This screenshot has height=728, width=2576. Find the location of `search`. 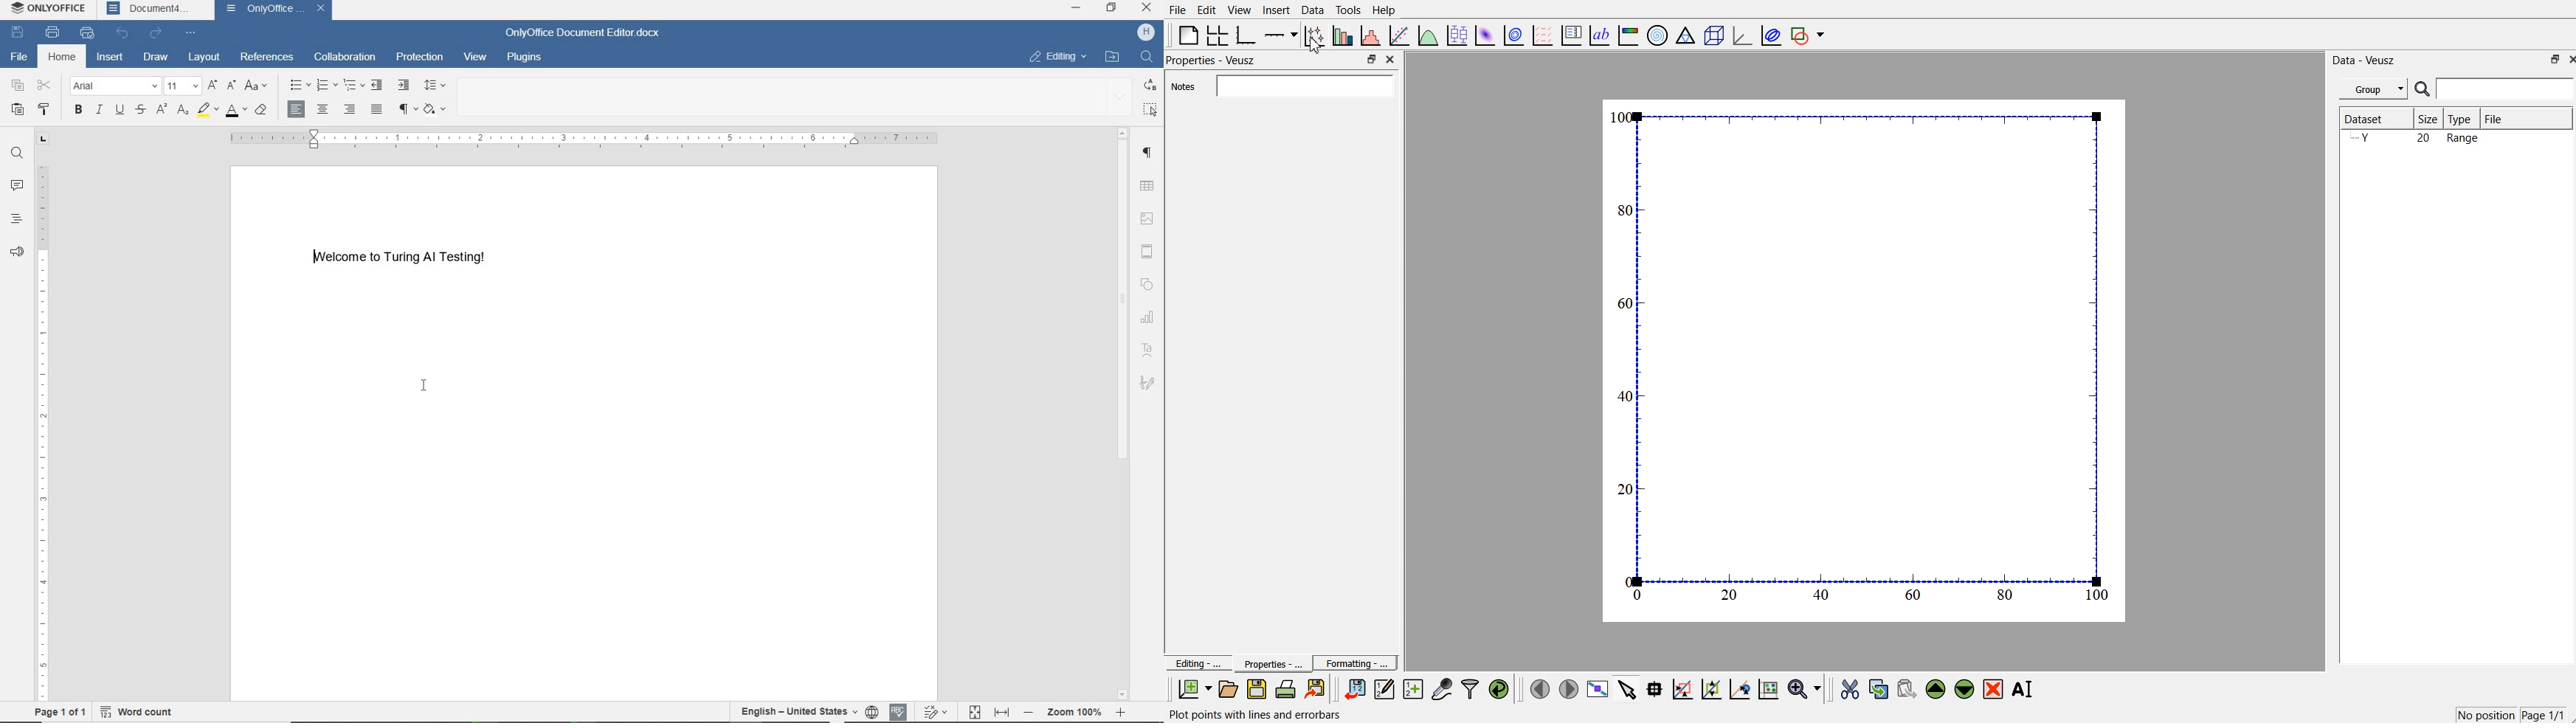

search is located at coordinates (17, 155).